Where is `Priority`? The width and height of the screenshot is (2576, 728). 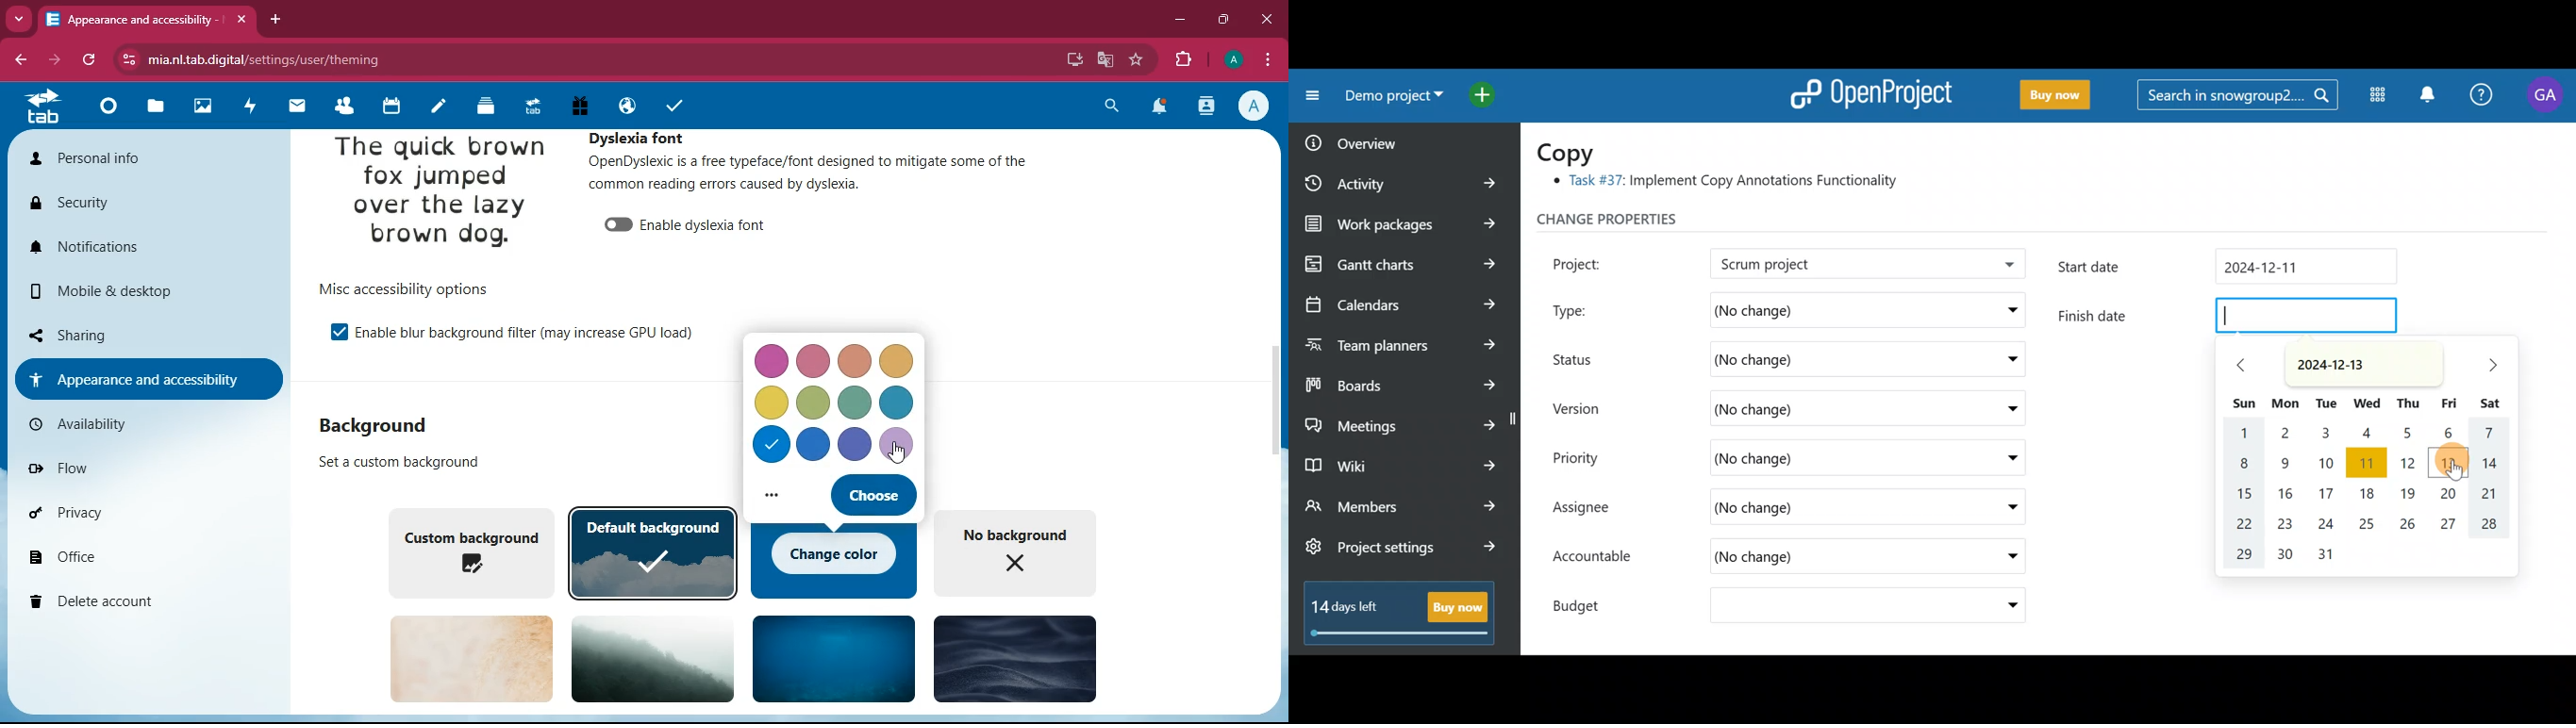
Priority is located at coordinates (1590, 456).